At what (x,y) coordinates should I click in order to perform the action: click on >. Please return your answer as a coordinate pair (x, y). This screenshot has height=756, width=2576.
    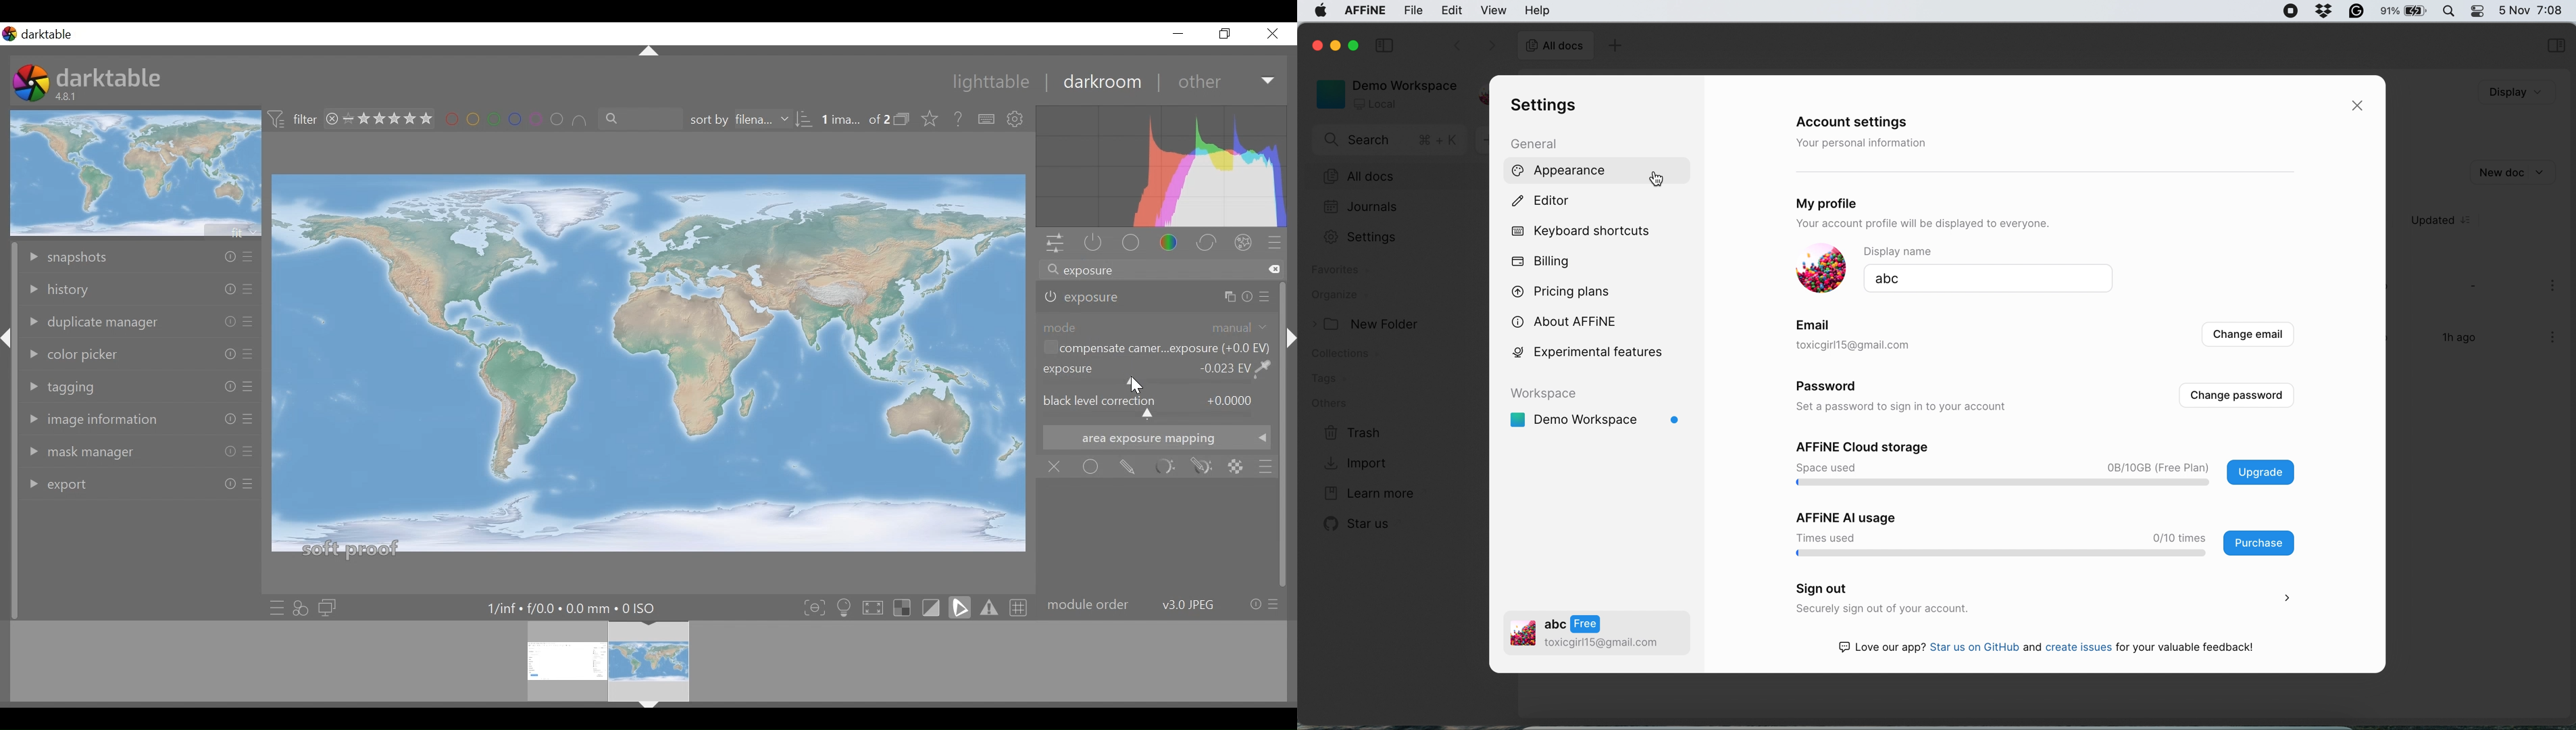
    Looking at the image, I should click on (2288, 599).